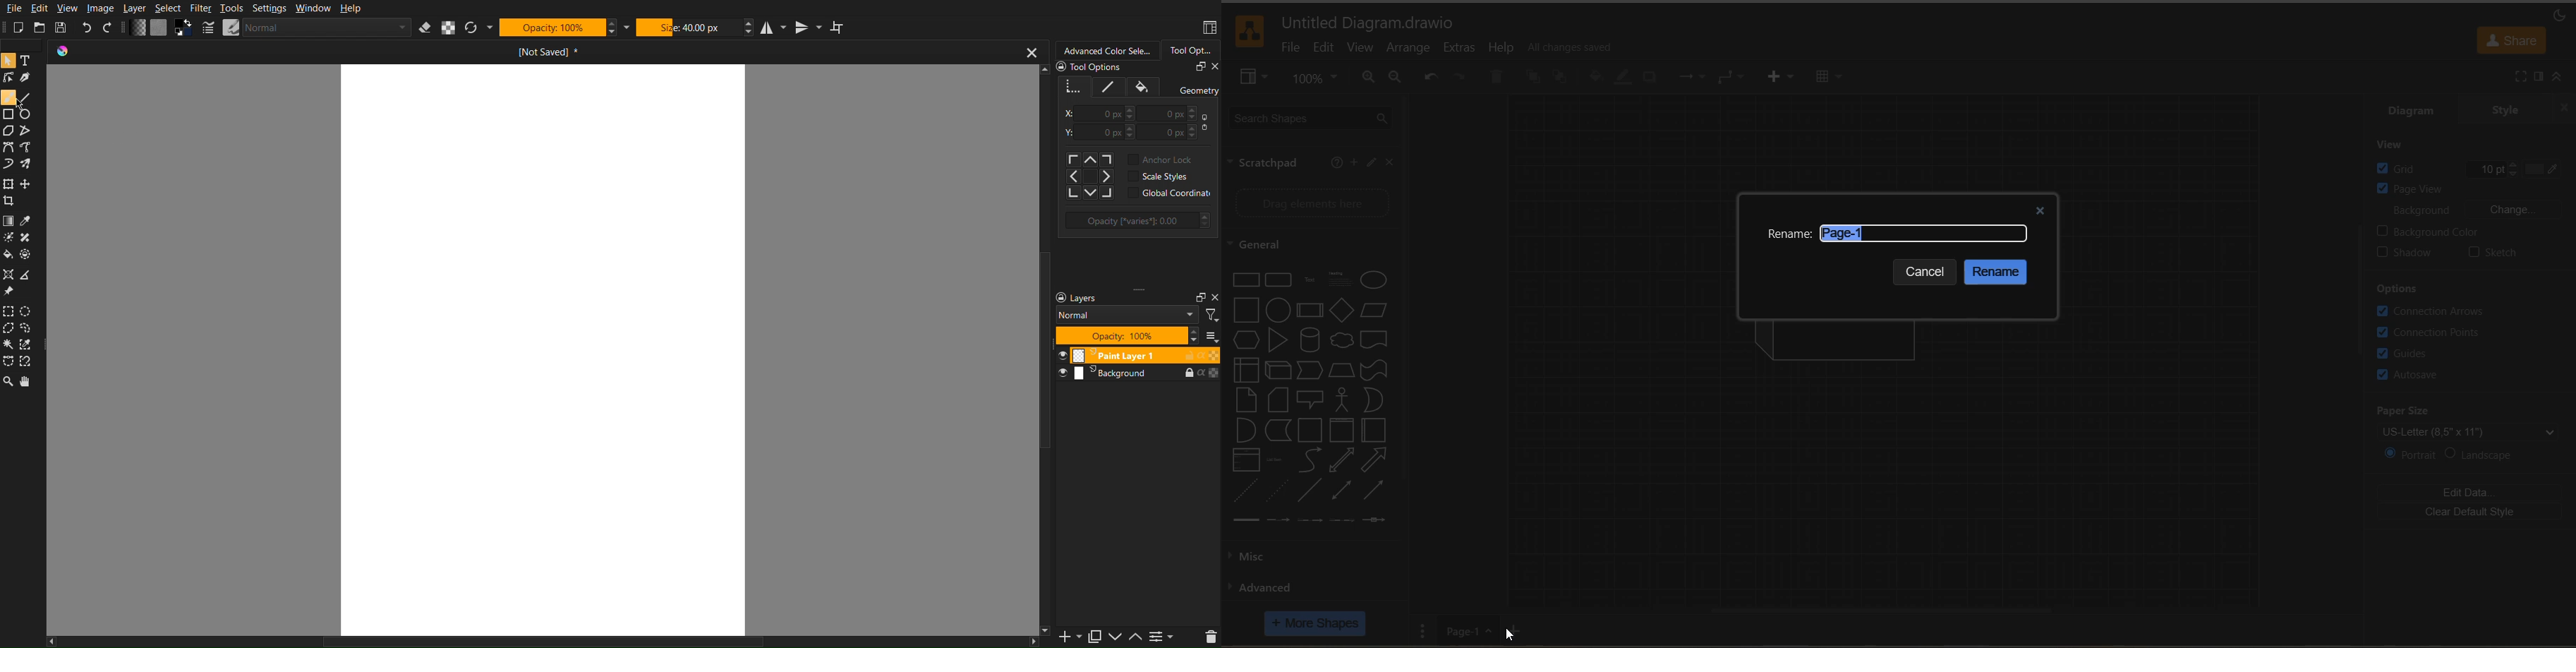 Image resolution: width=2576 pixels, height=672 pixels. Describe the element at coordinates (2521, 77) in the screenshot. I see `fullscreen` at that location.